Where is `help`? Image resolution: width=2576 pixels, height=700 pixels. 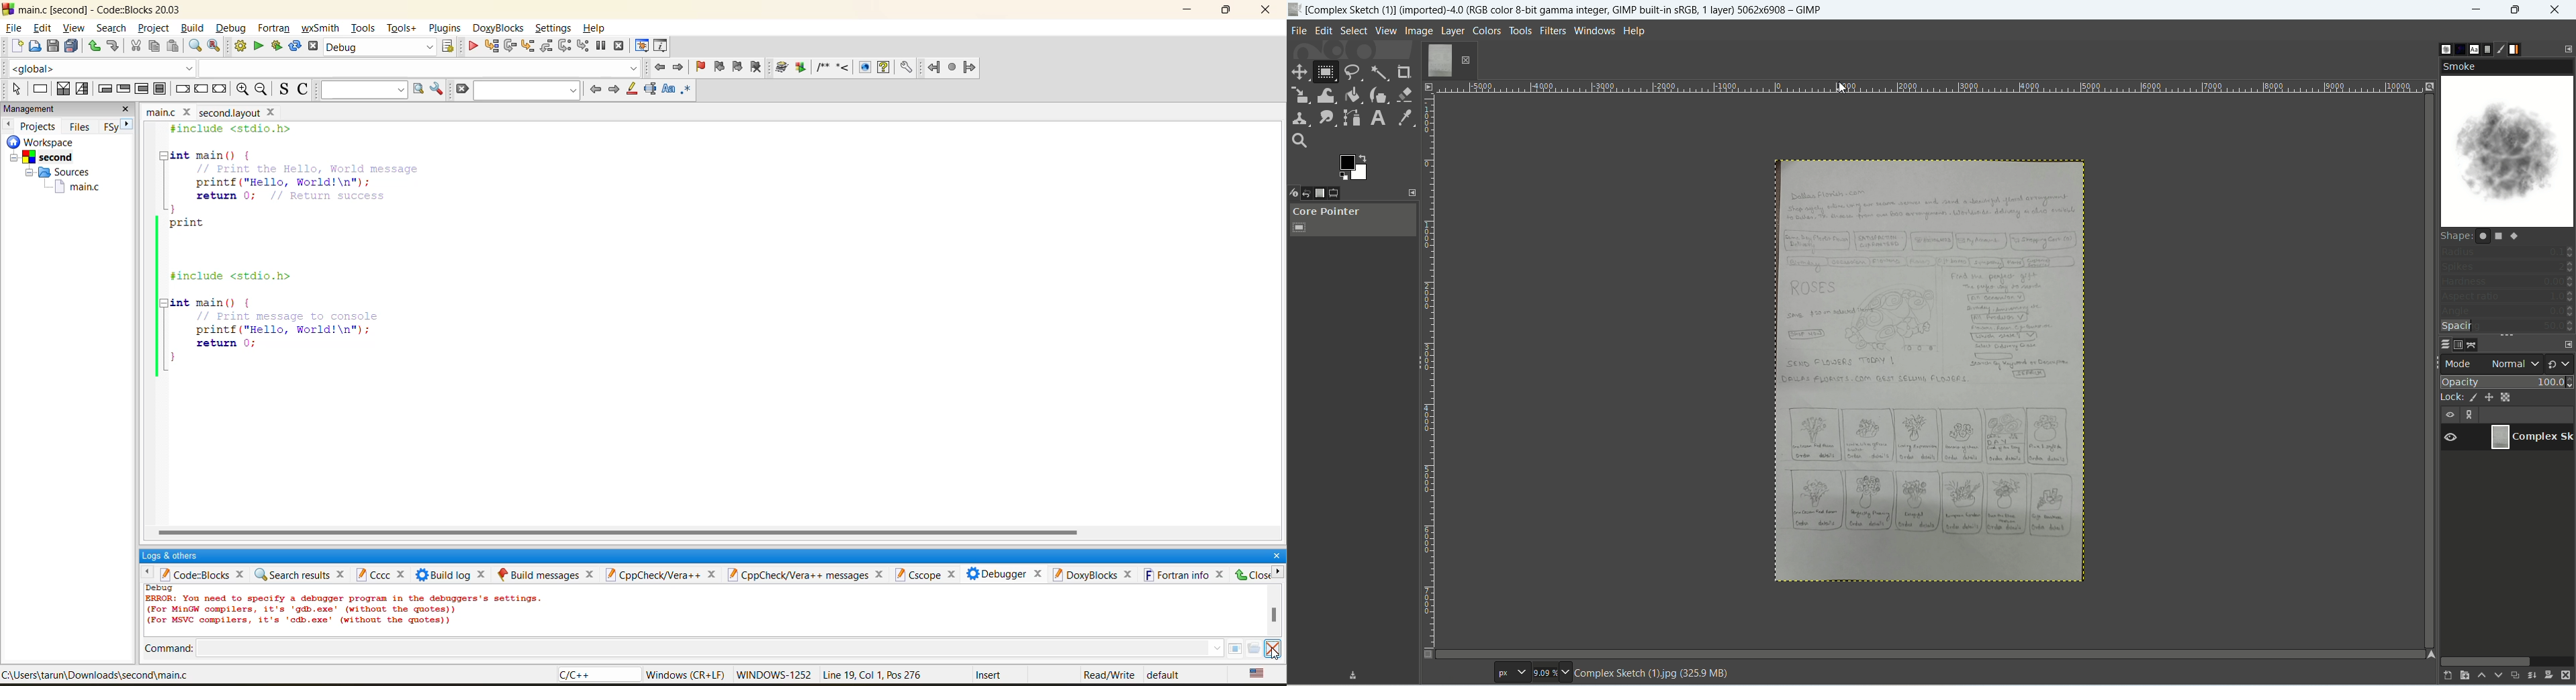
help is located at coordinates (1635, 32).